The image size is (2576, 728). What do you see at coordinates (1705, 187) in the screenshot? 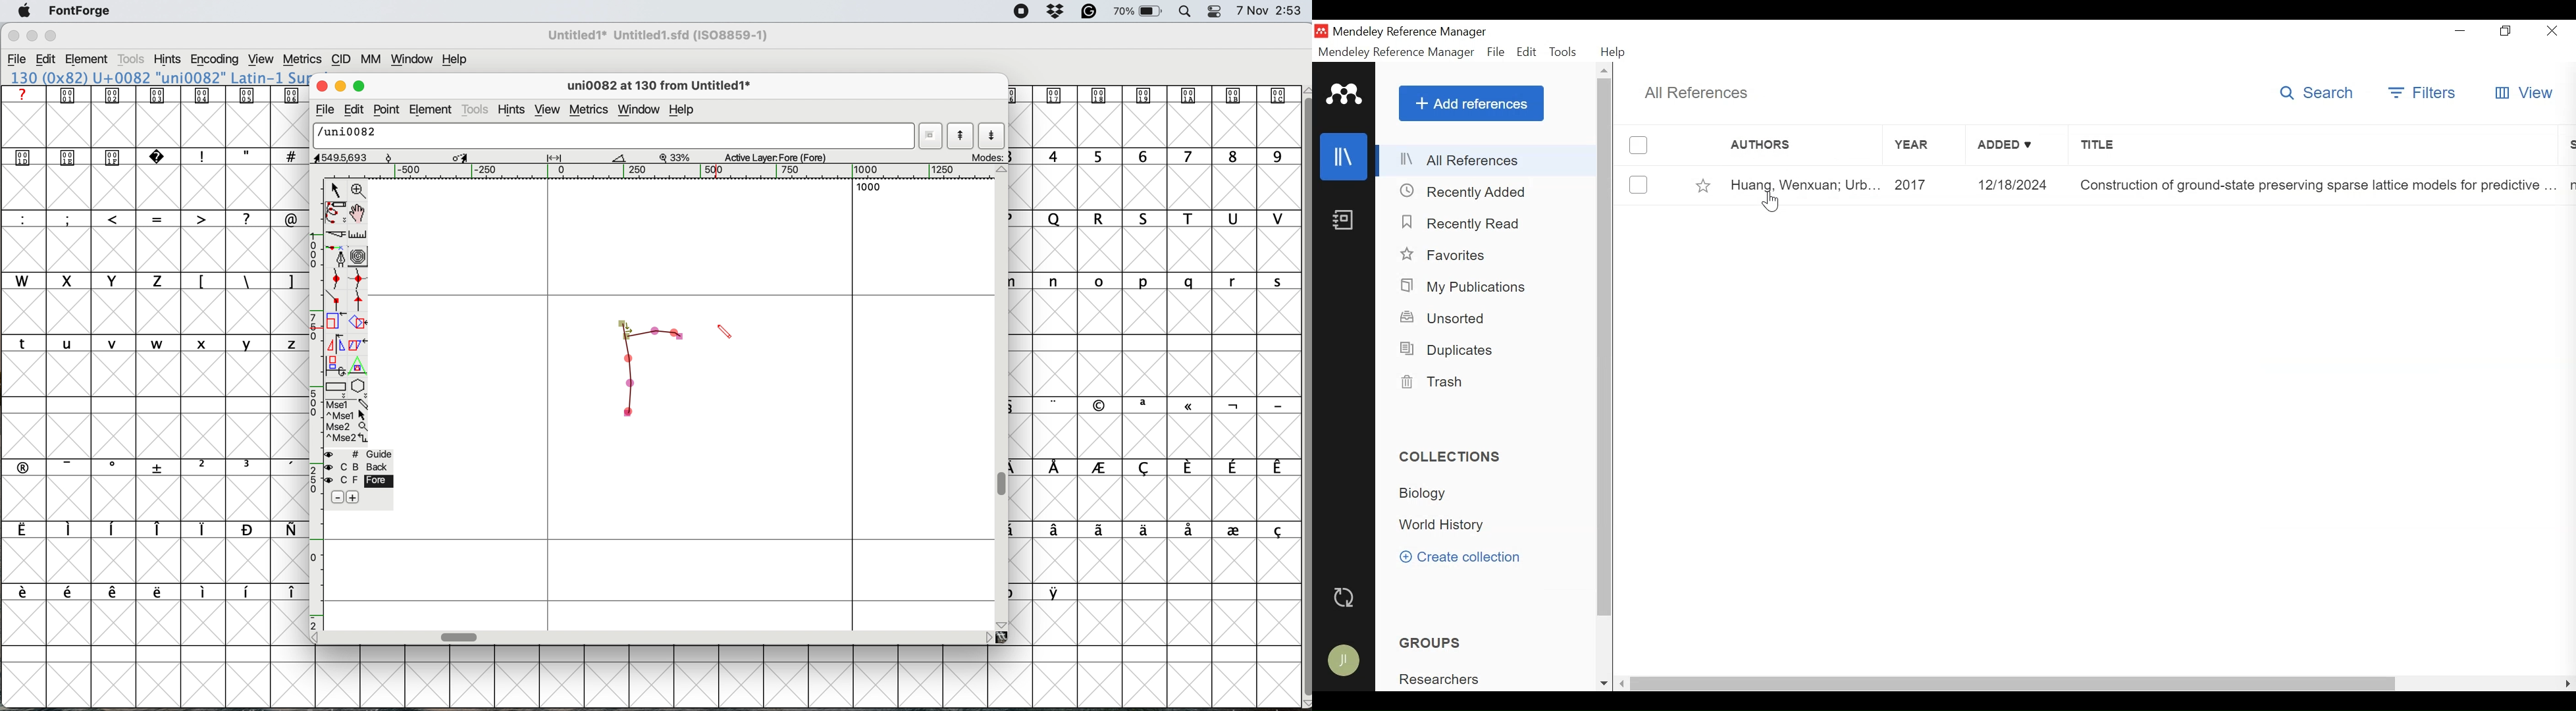
I see `Toggle Favorites` at bounding box center [1705, 187].